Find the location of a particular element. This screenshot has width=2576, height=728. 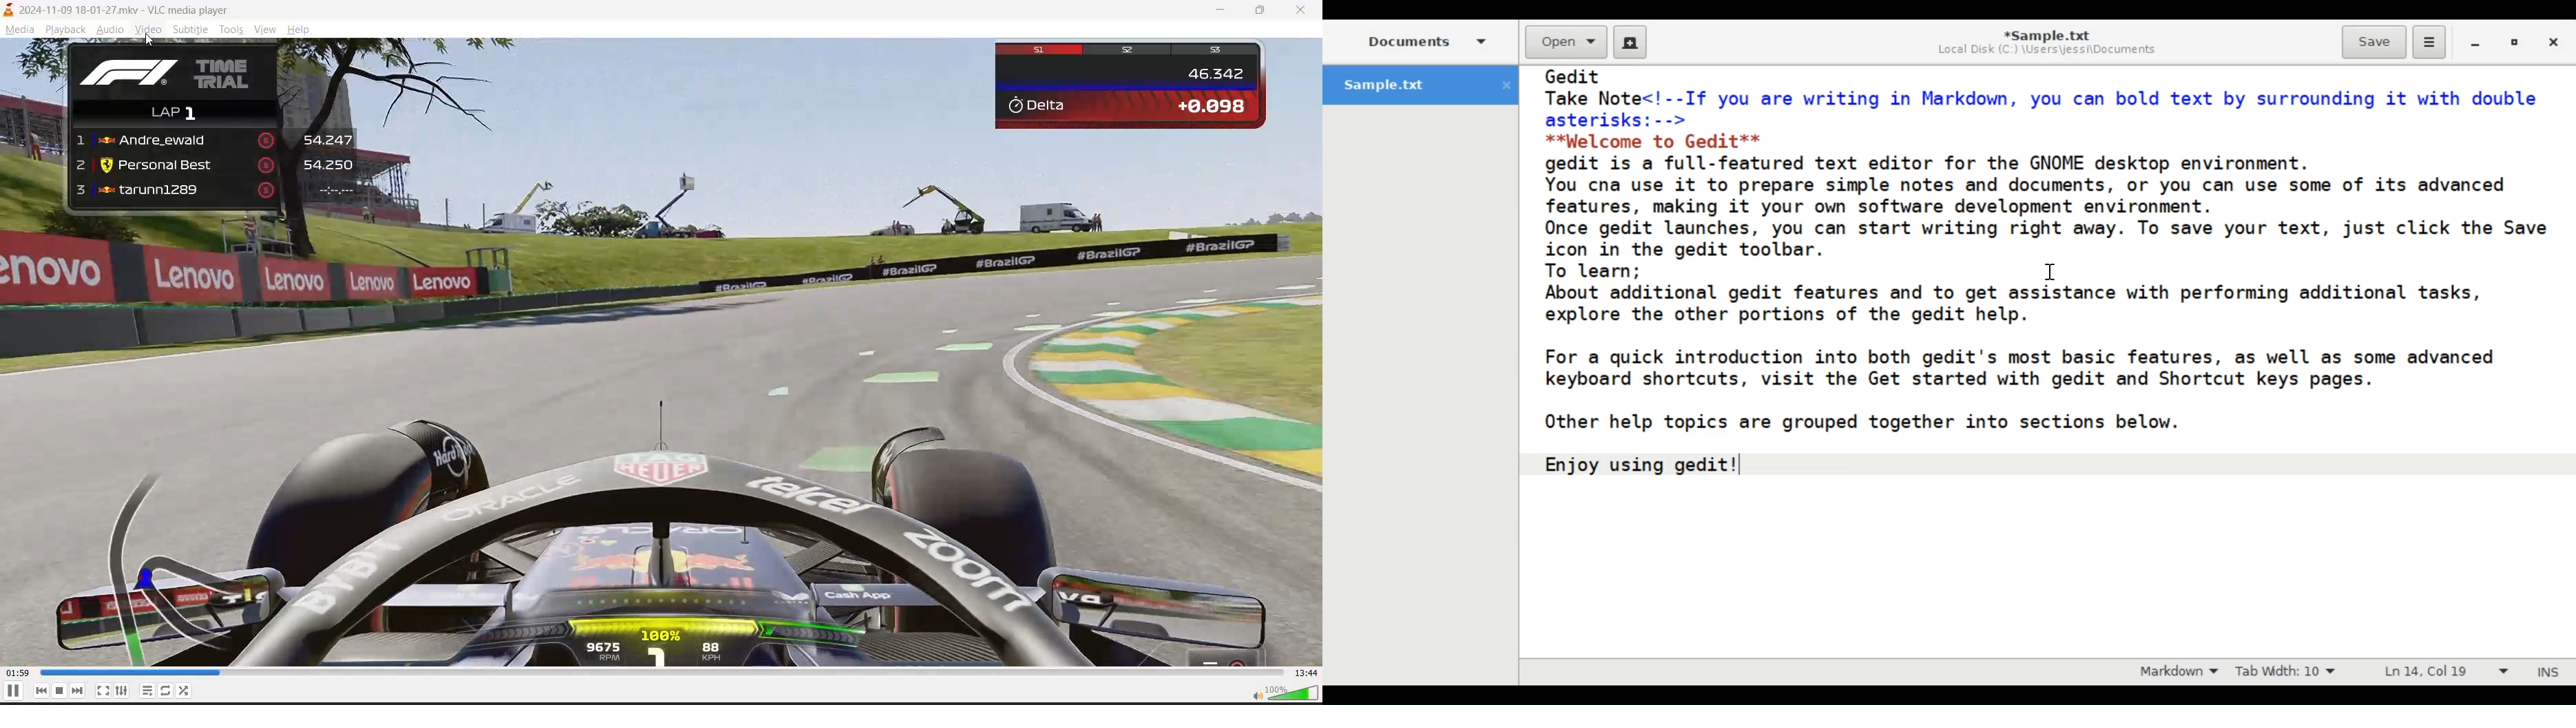

random is located at coordinates (187, 690).